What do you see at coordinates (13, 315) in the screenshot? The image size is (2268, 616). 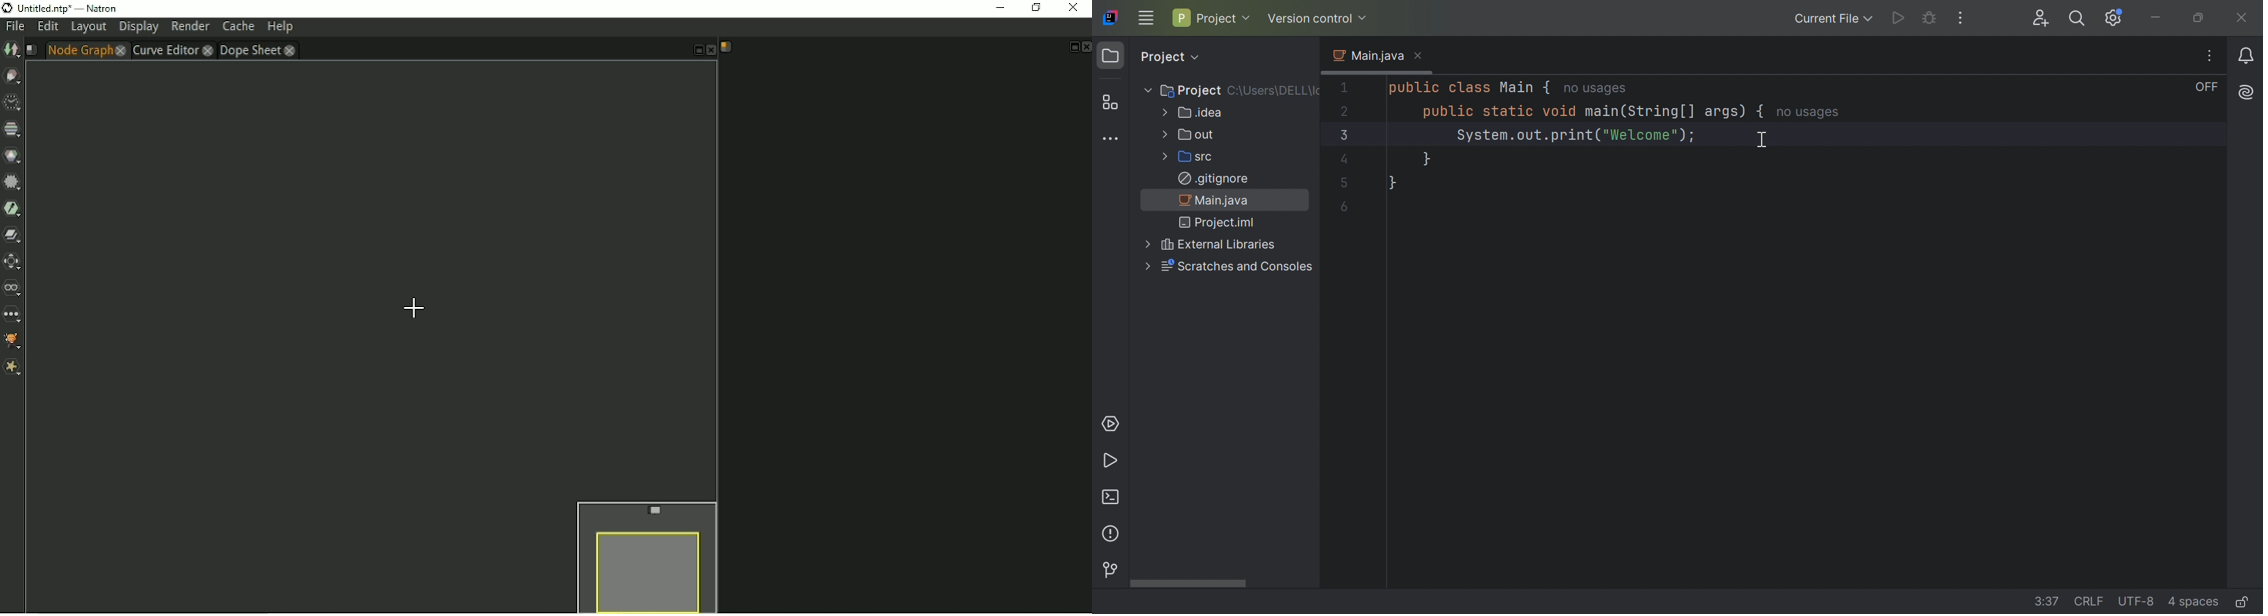 I see `Other` at bounding box center [13, 315].